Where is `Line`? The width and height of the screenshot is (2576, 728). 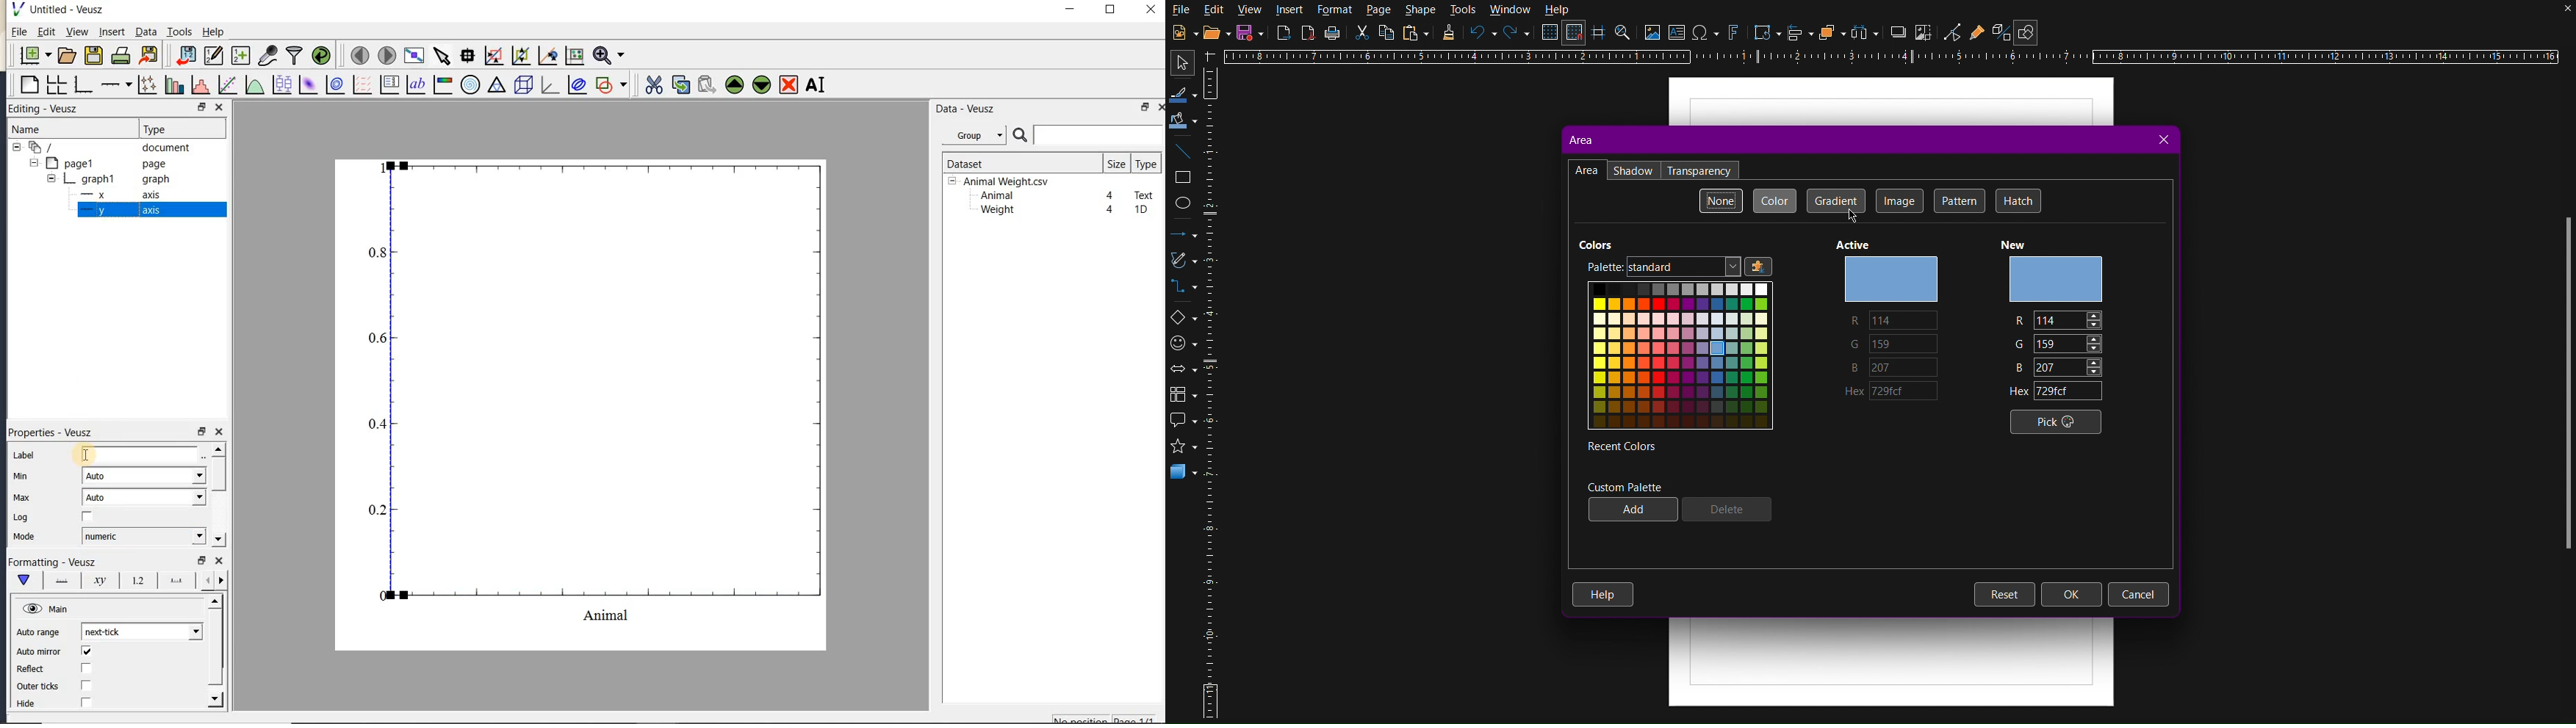
Line is located at coordinates (1183, 153).